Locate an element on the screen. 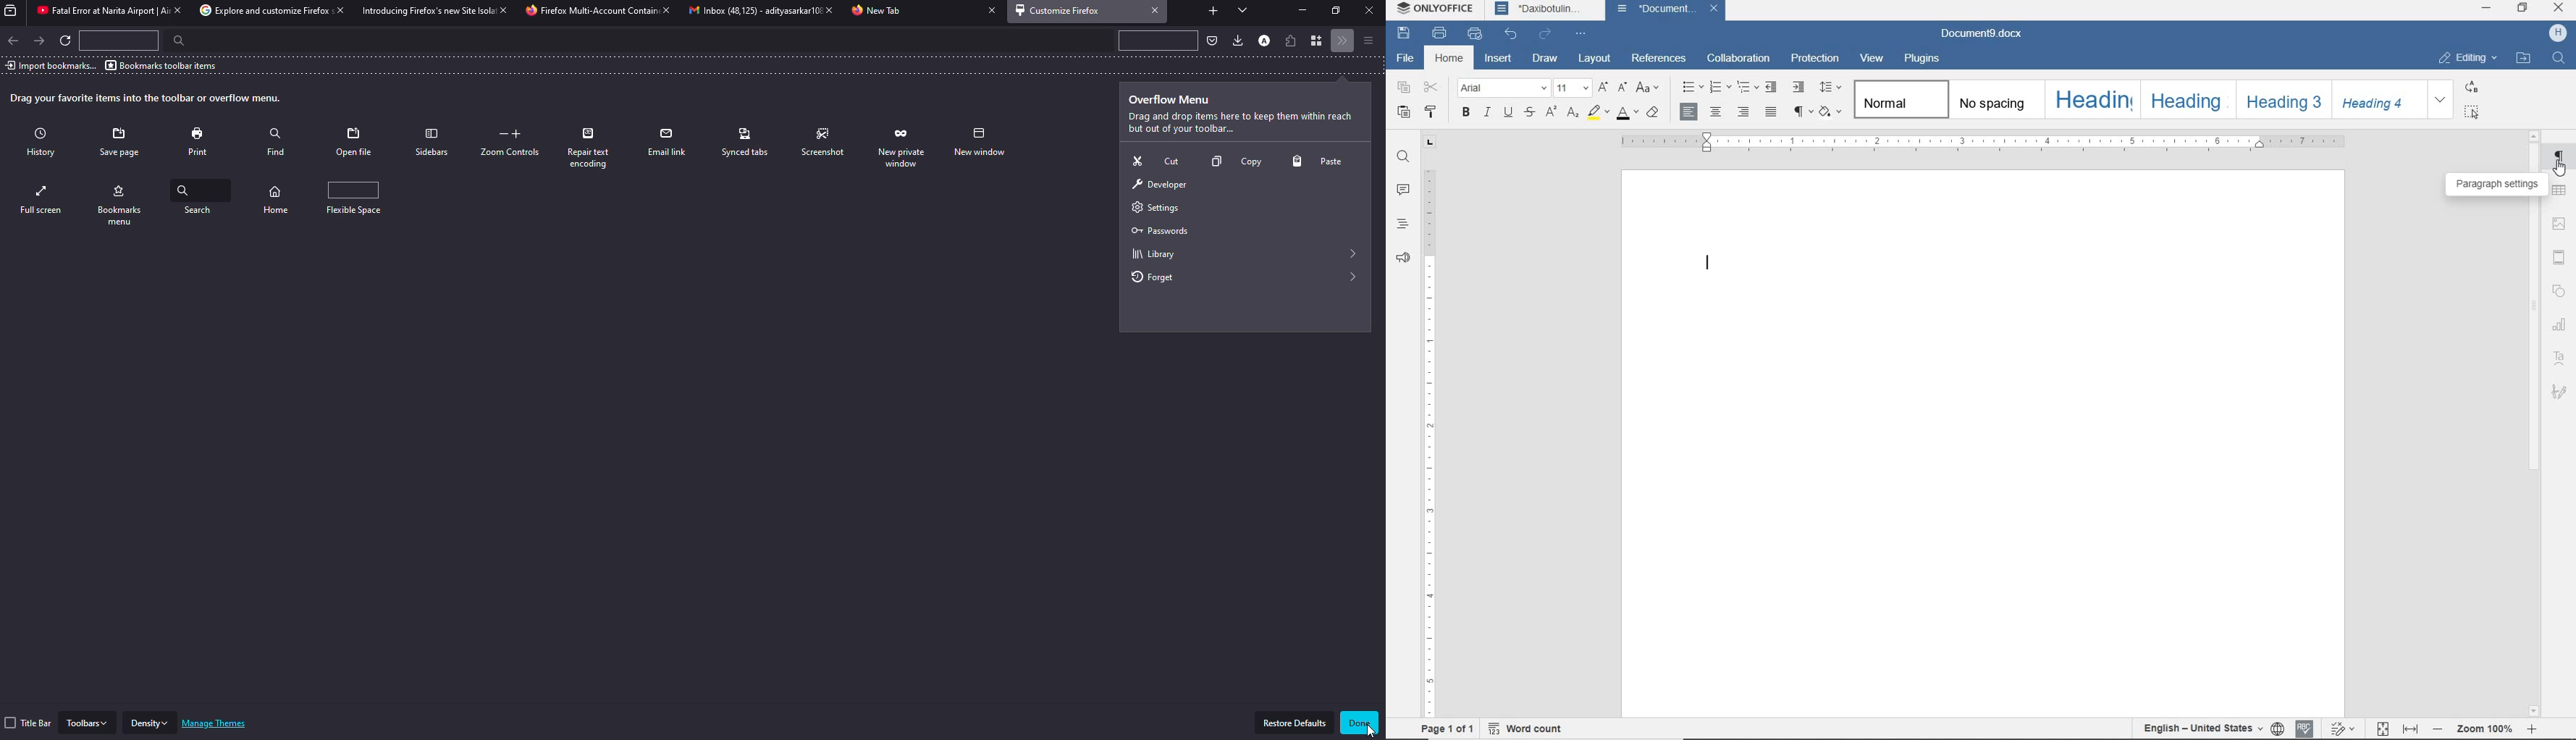 The height and width of the screenshot is (756, 2576). Daxibotulin... is located at coordinates (1546, 9).